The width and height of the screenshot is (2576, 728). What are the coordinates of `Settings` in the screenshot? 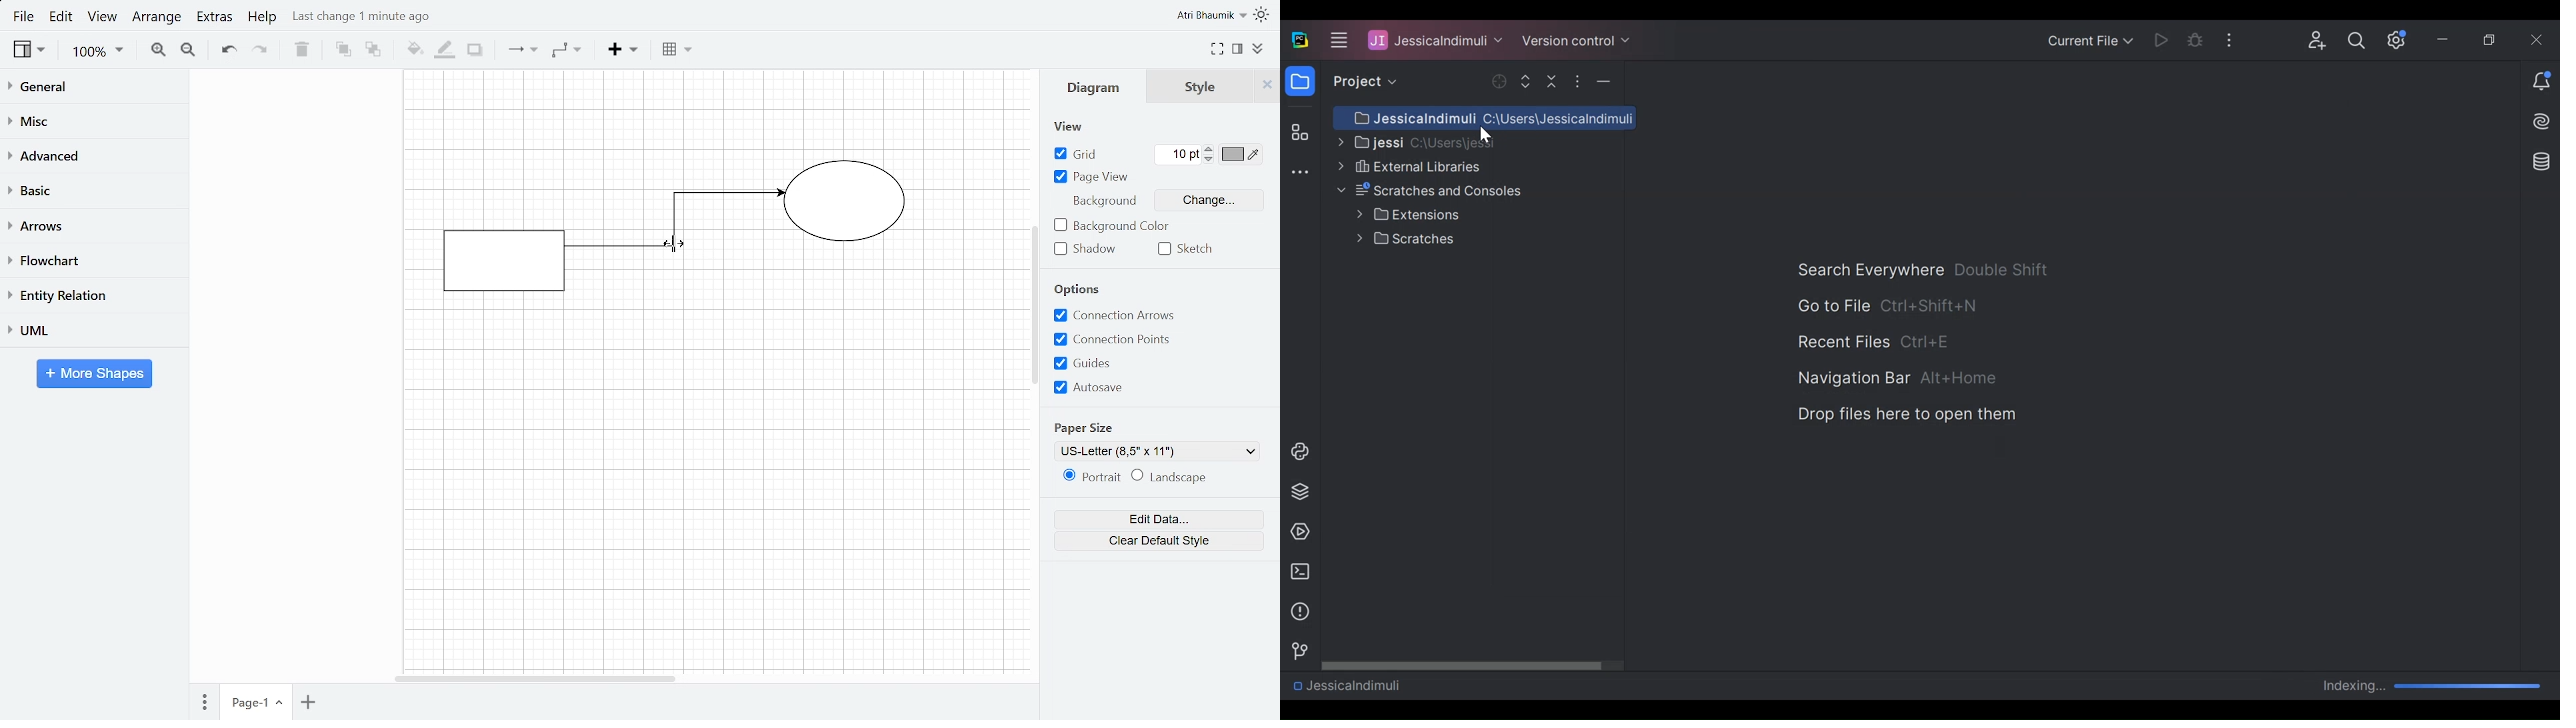 It's located at (2397, 40).